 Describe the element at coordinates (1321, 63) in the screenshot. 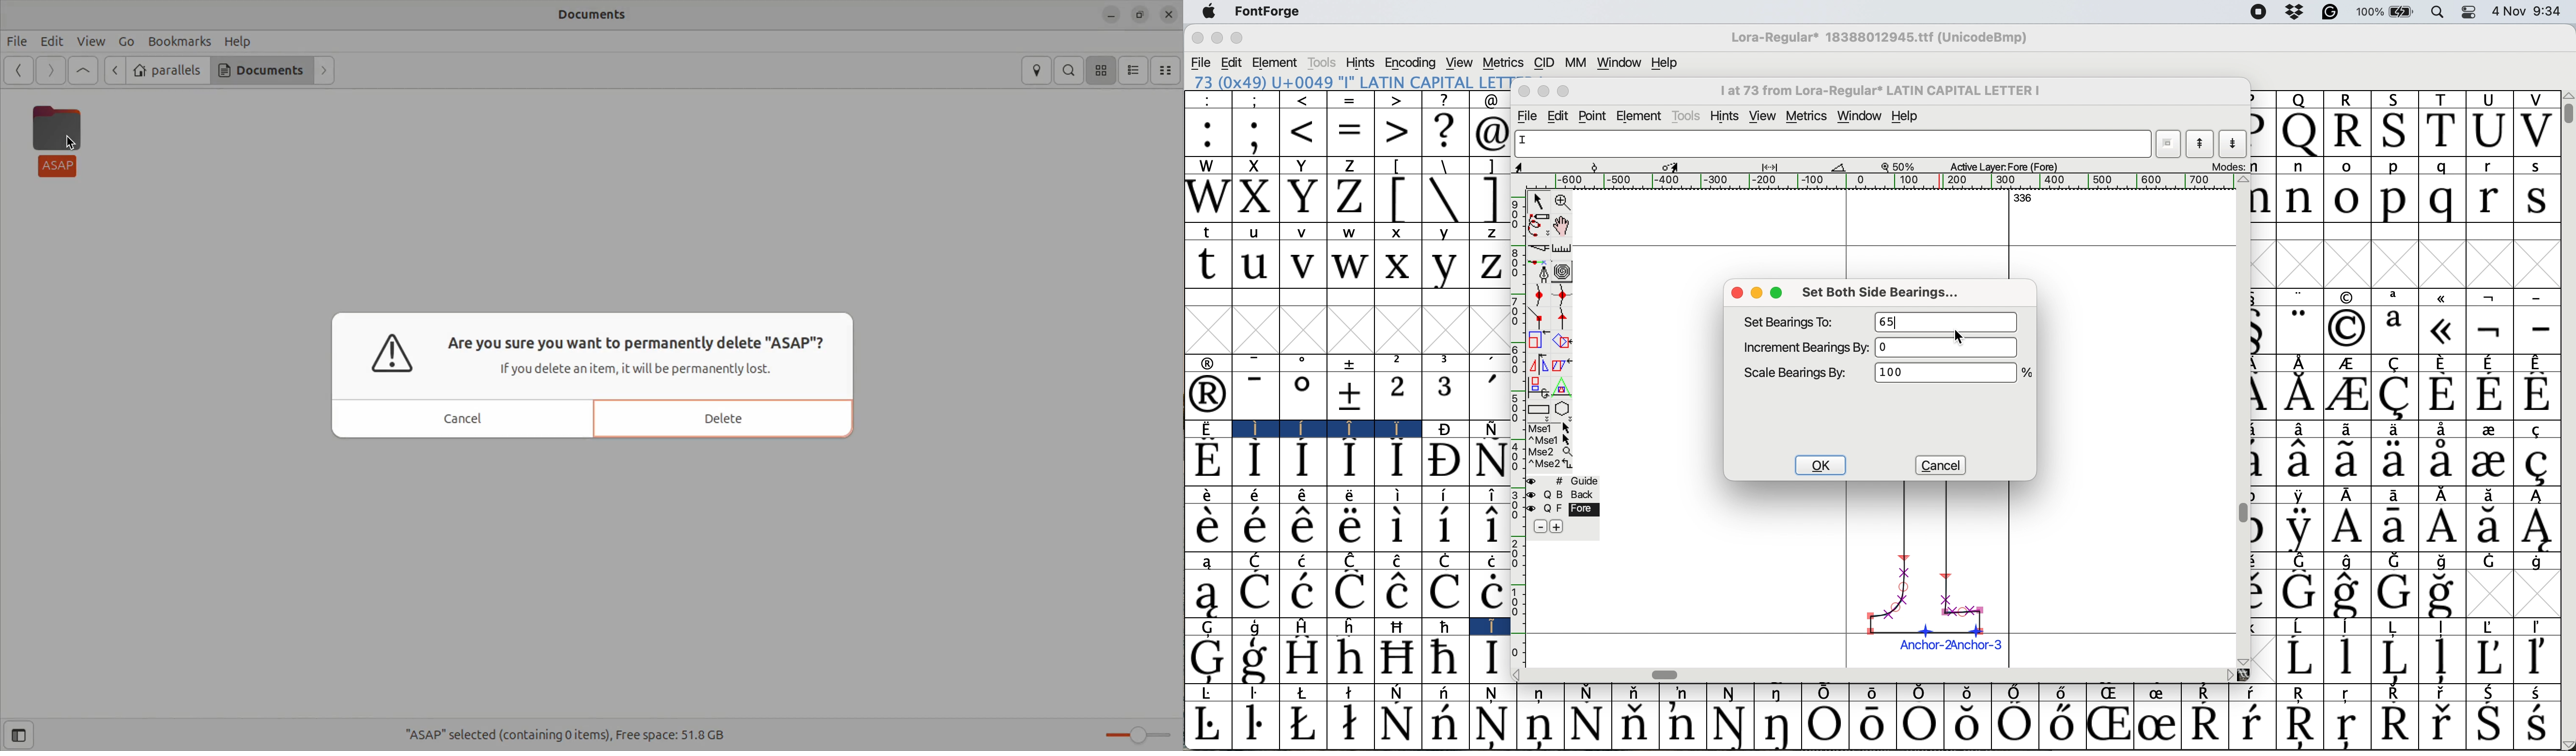

I see `tools` at that location.